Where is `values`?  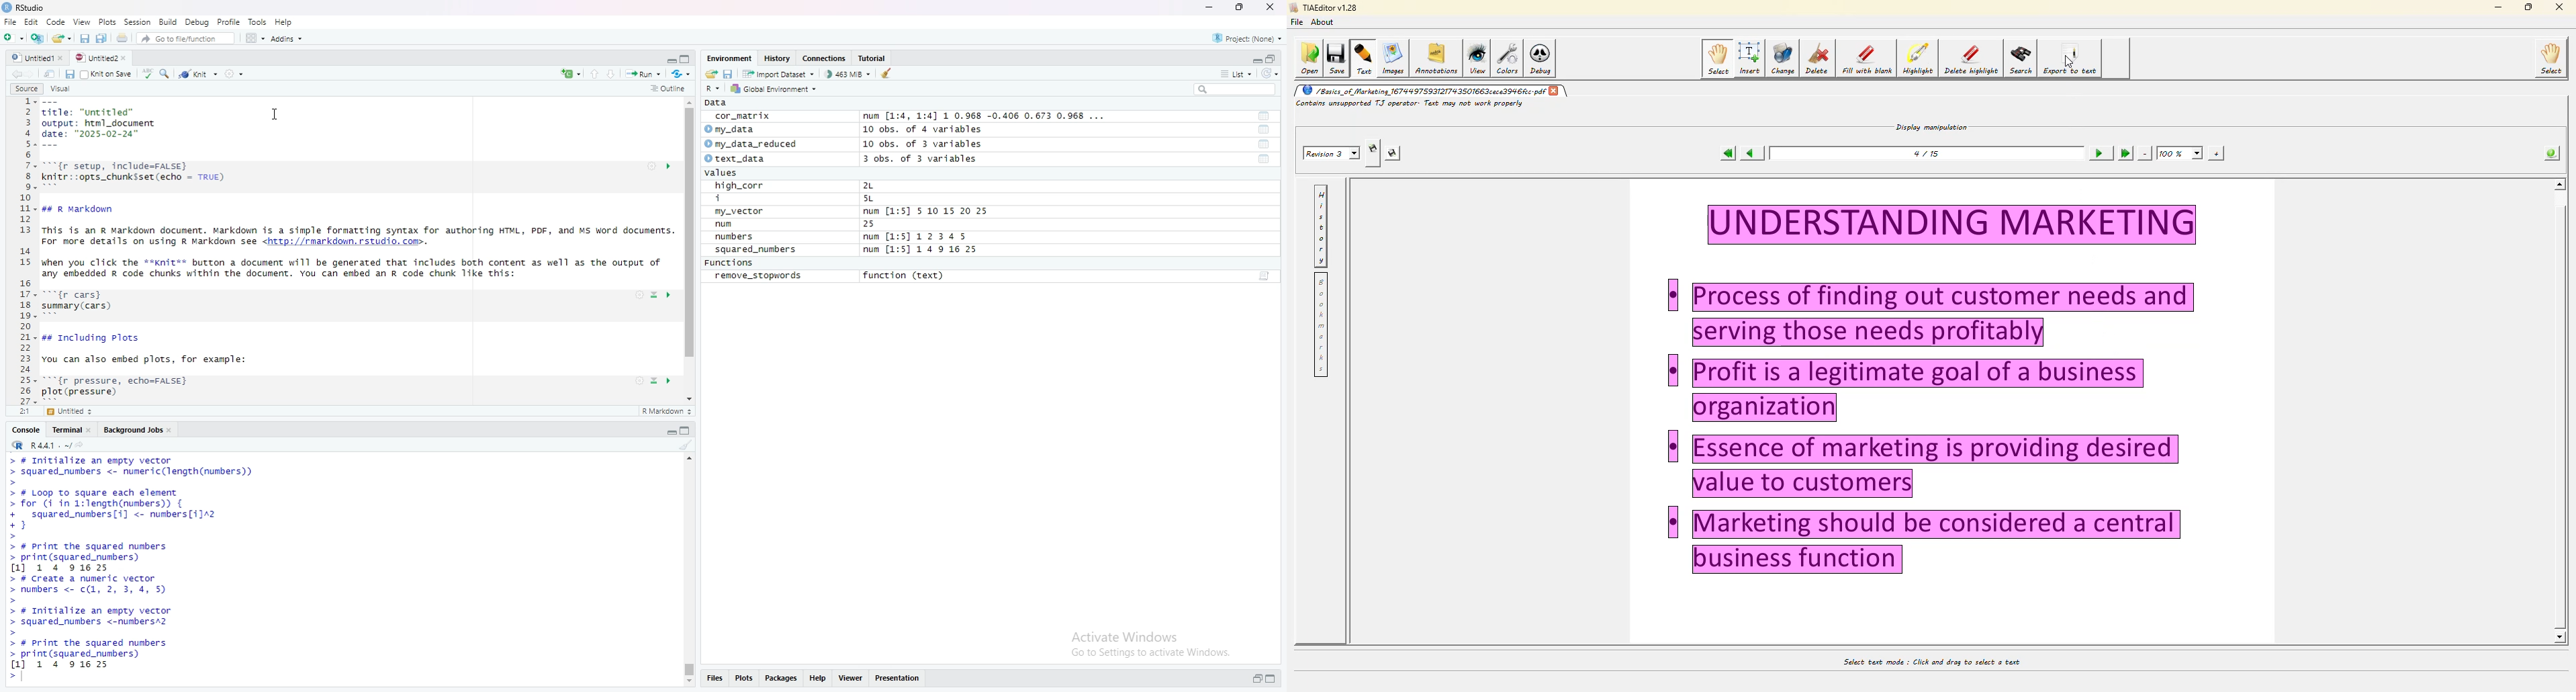 values is located at coordinates (730, 173).